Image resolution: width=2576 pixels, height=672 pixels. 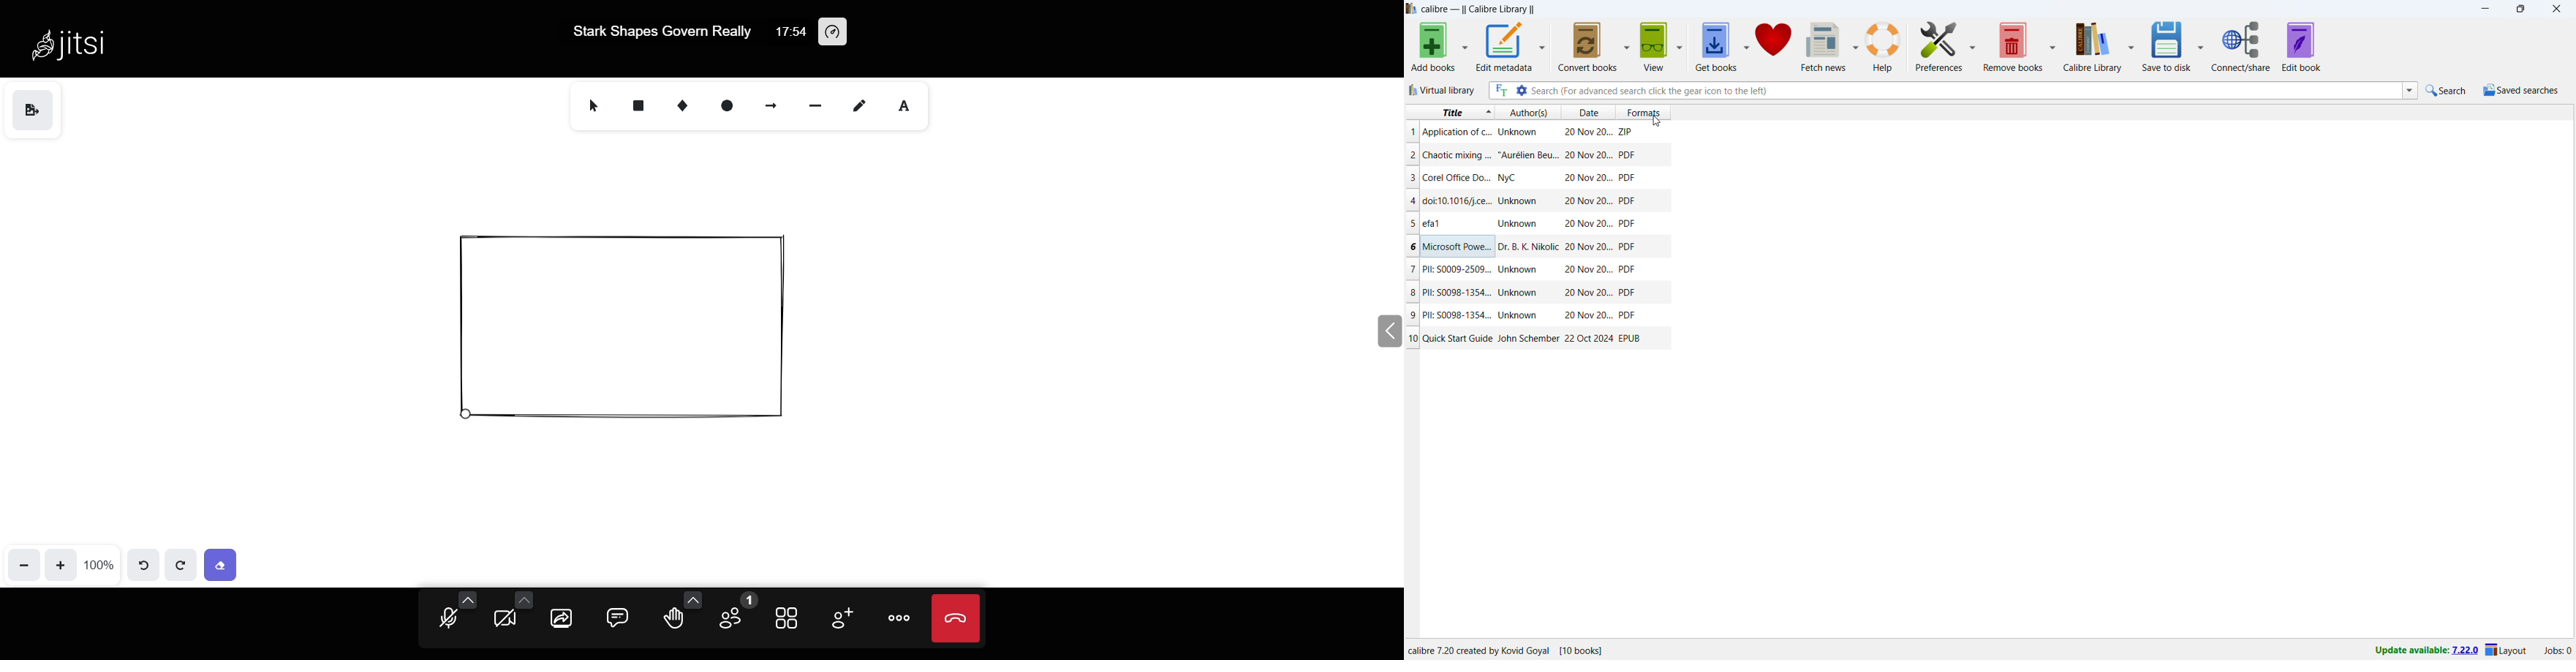 What do you see at coordinates (791, 30) in the screenshot?
I see `17:54` at bounding box center [791, 30].